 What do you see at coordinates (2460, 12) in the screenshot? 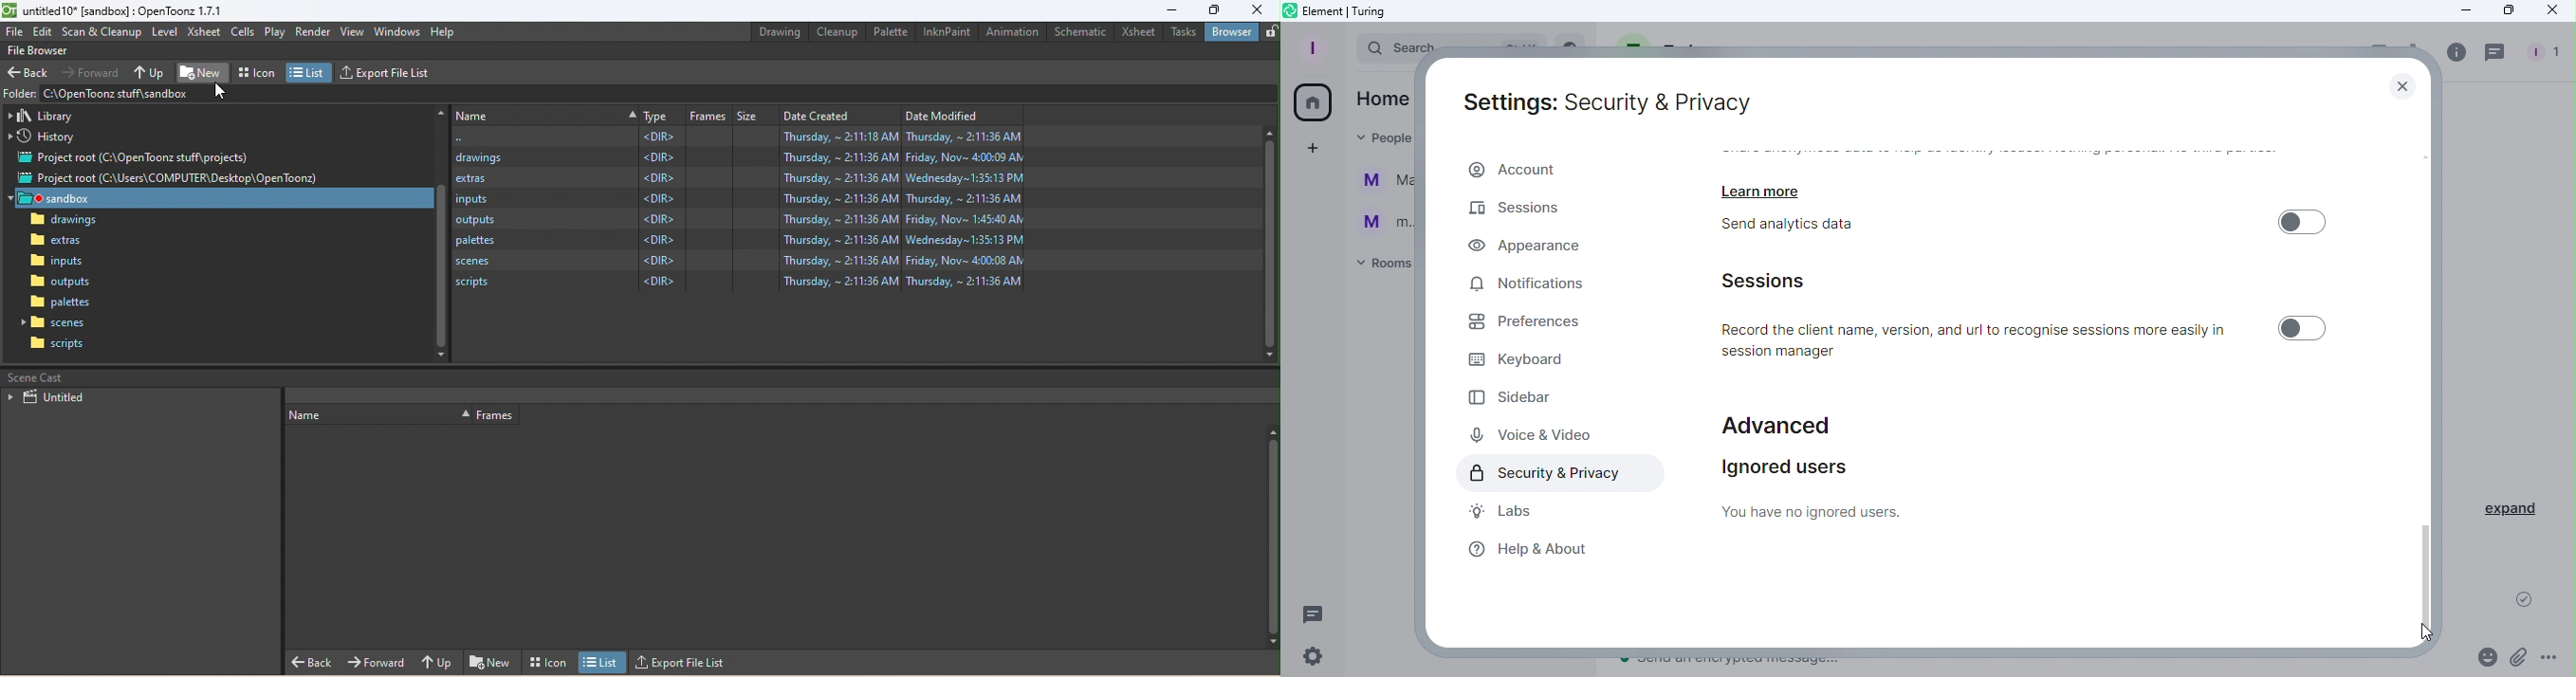
I see `Minimize` at bounding box center [2460, 12].